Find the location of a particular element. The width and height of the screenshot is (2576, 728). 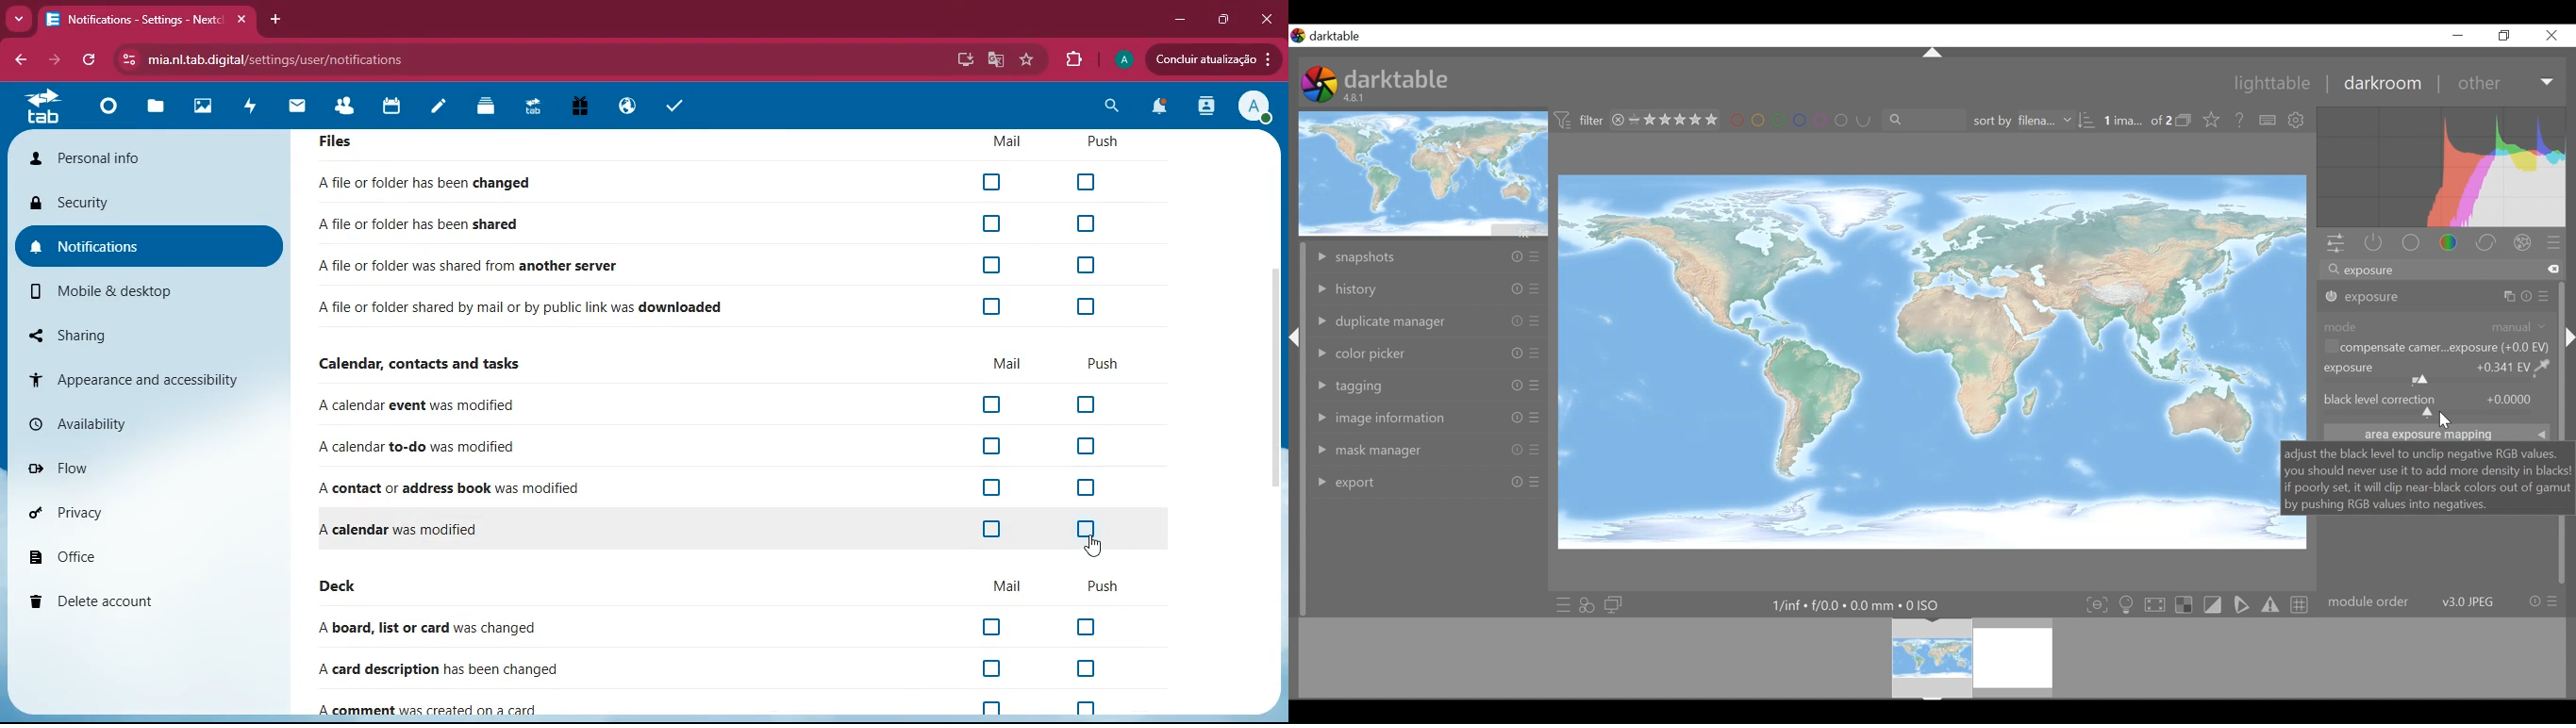

scroll bar is located at coordinates (1279, 379).